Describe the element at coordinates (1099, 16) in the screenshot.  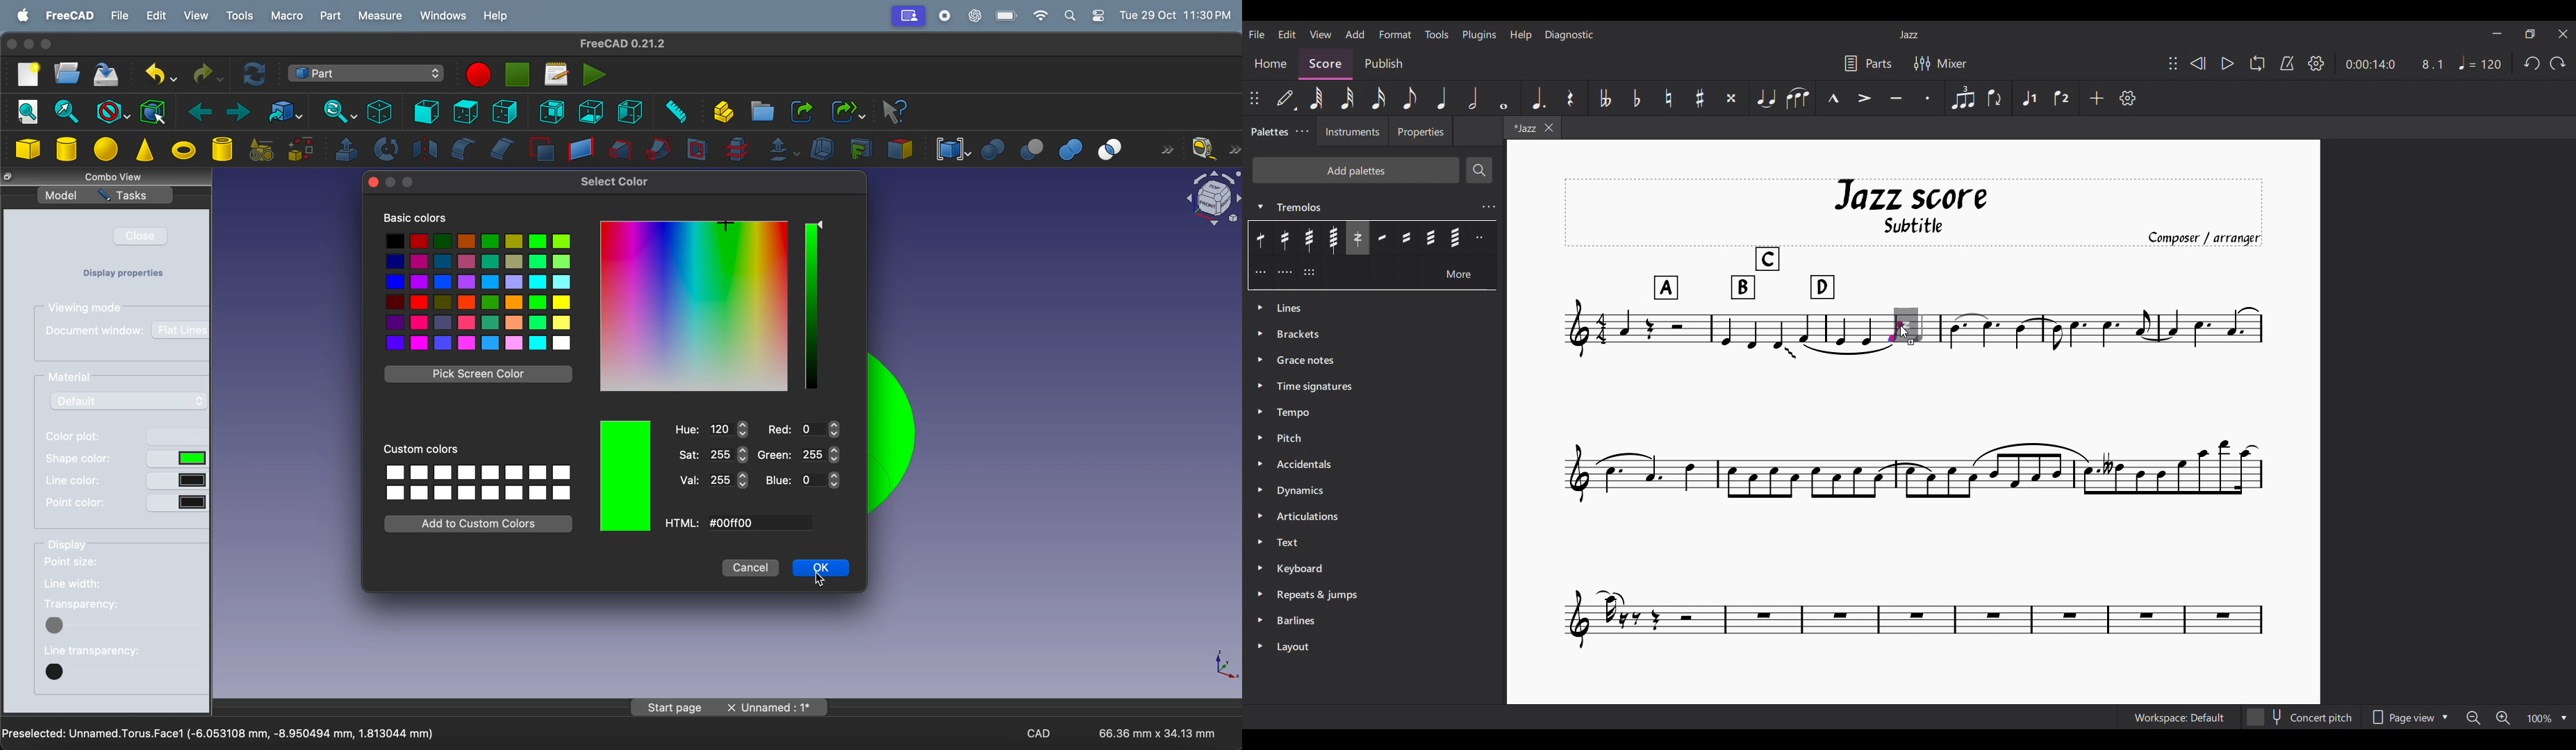
I see `settings` at that location.